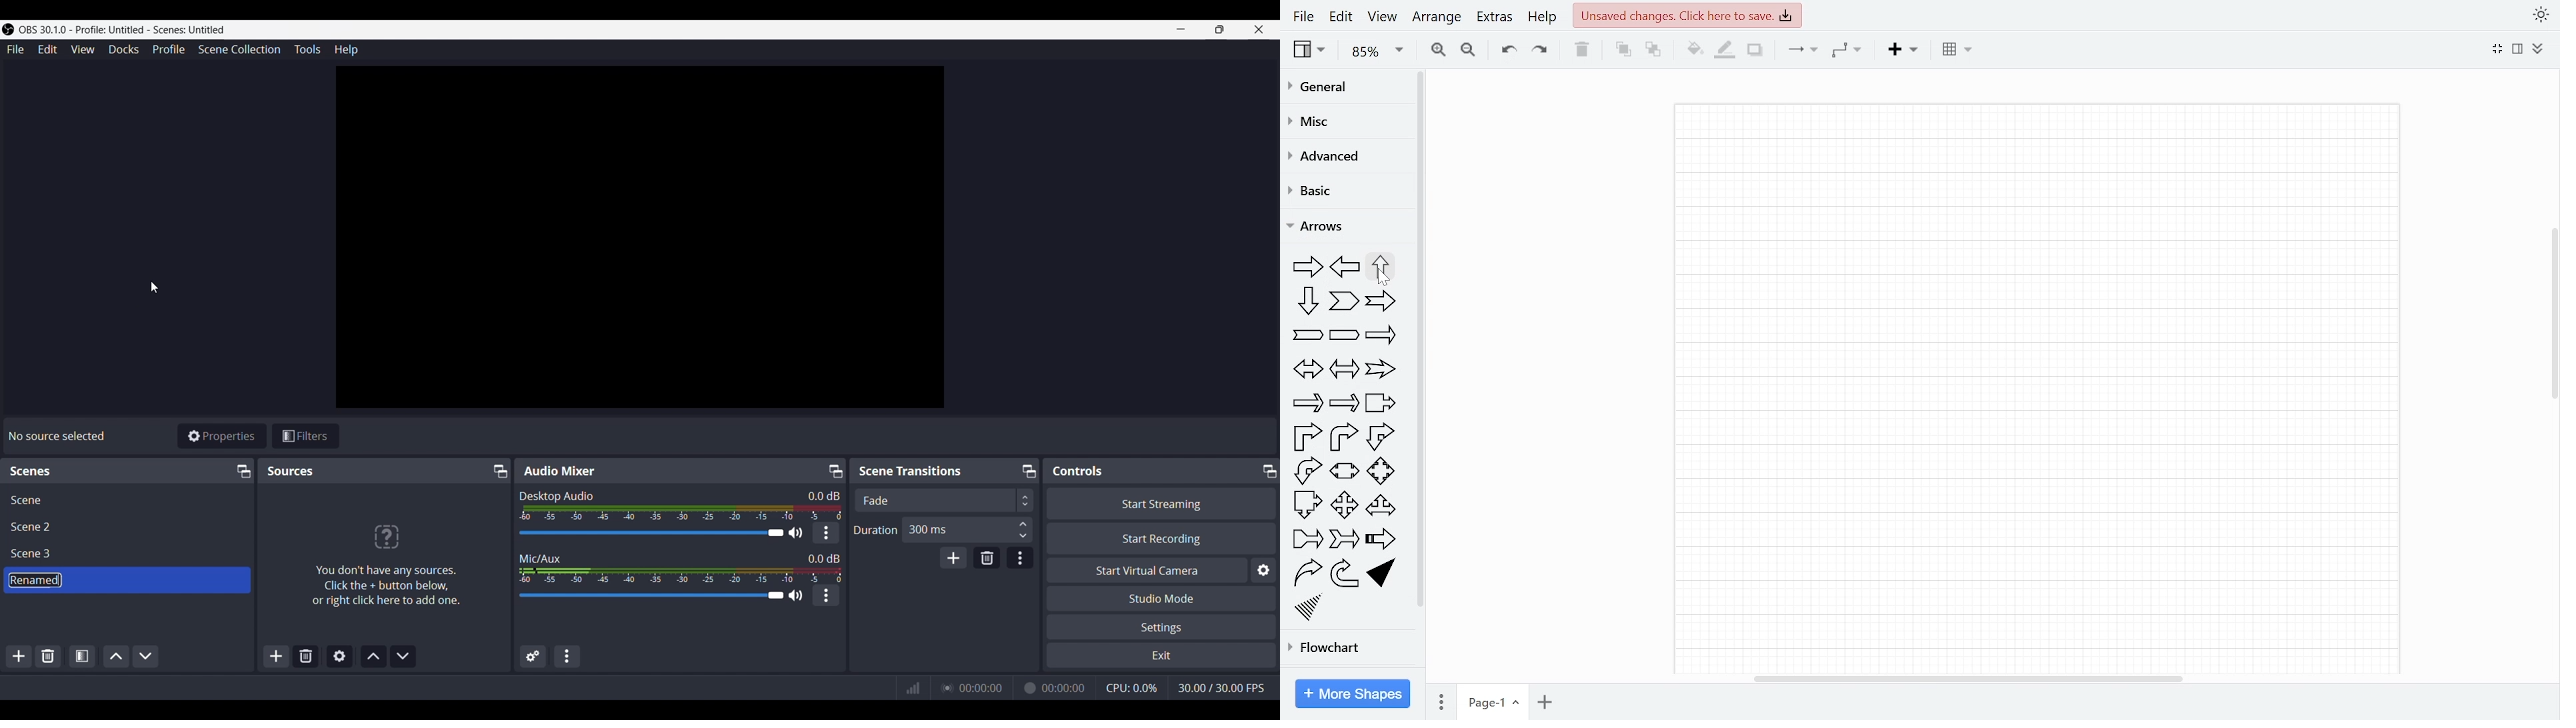  Describe the element at coordinates (953, 557) in the screenshot. I see `add transition` at that location.